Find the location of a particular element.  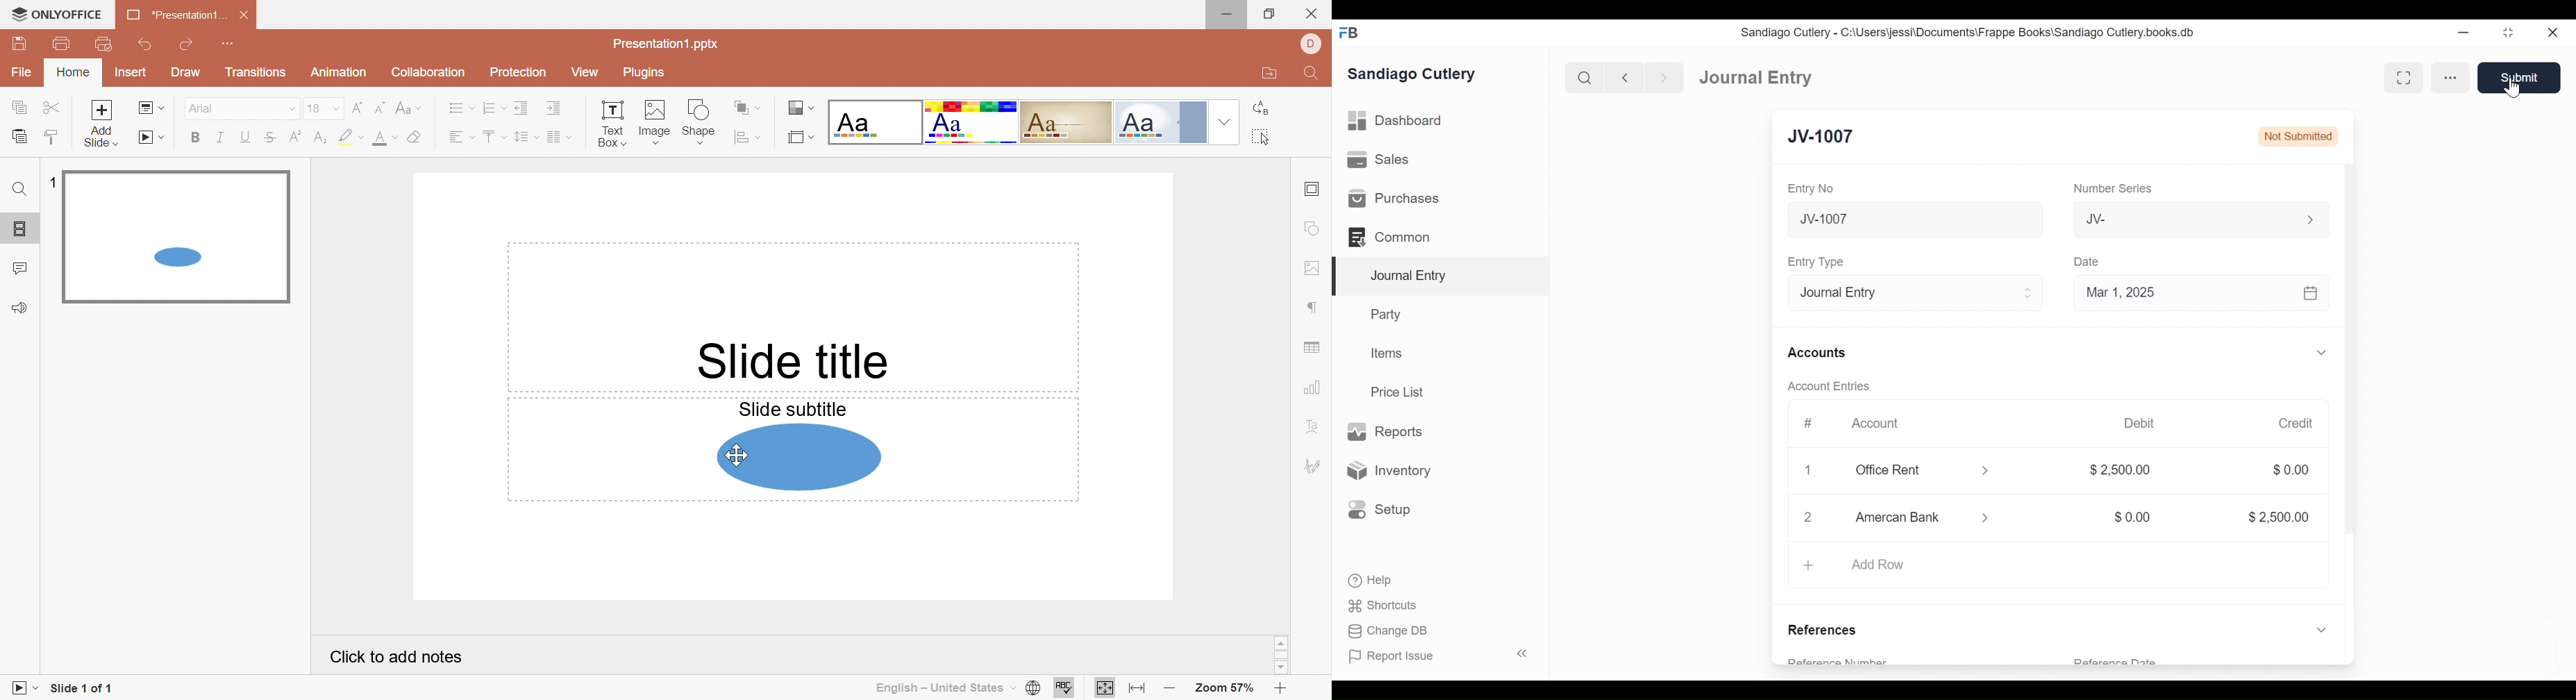

Animation is located at coordinates (340, 72).